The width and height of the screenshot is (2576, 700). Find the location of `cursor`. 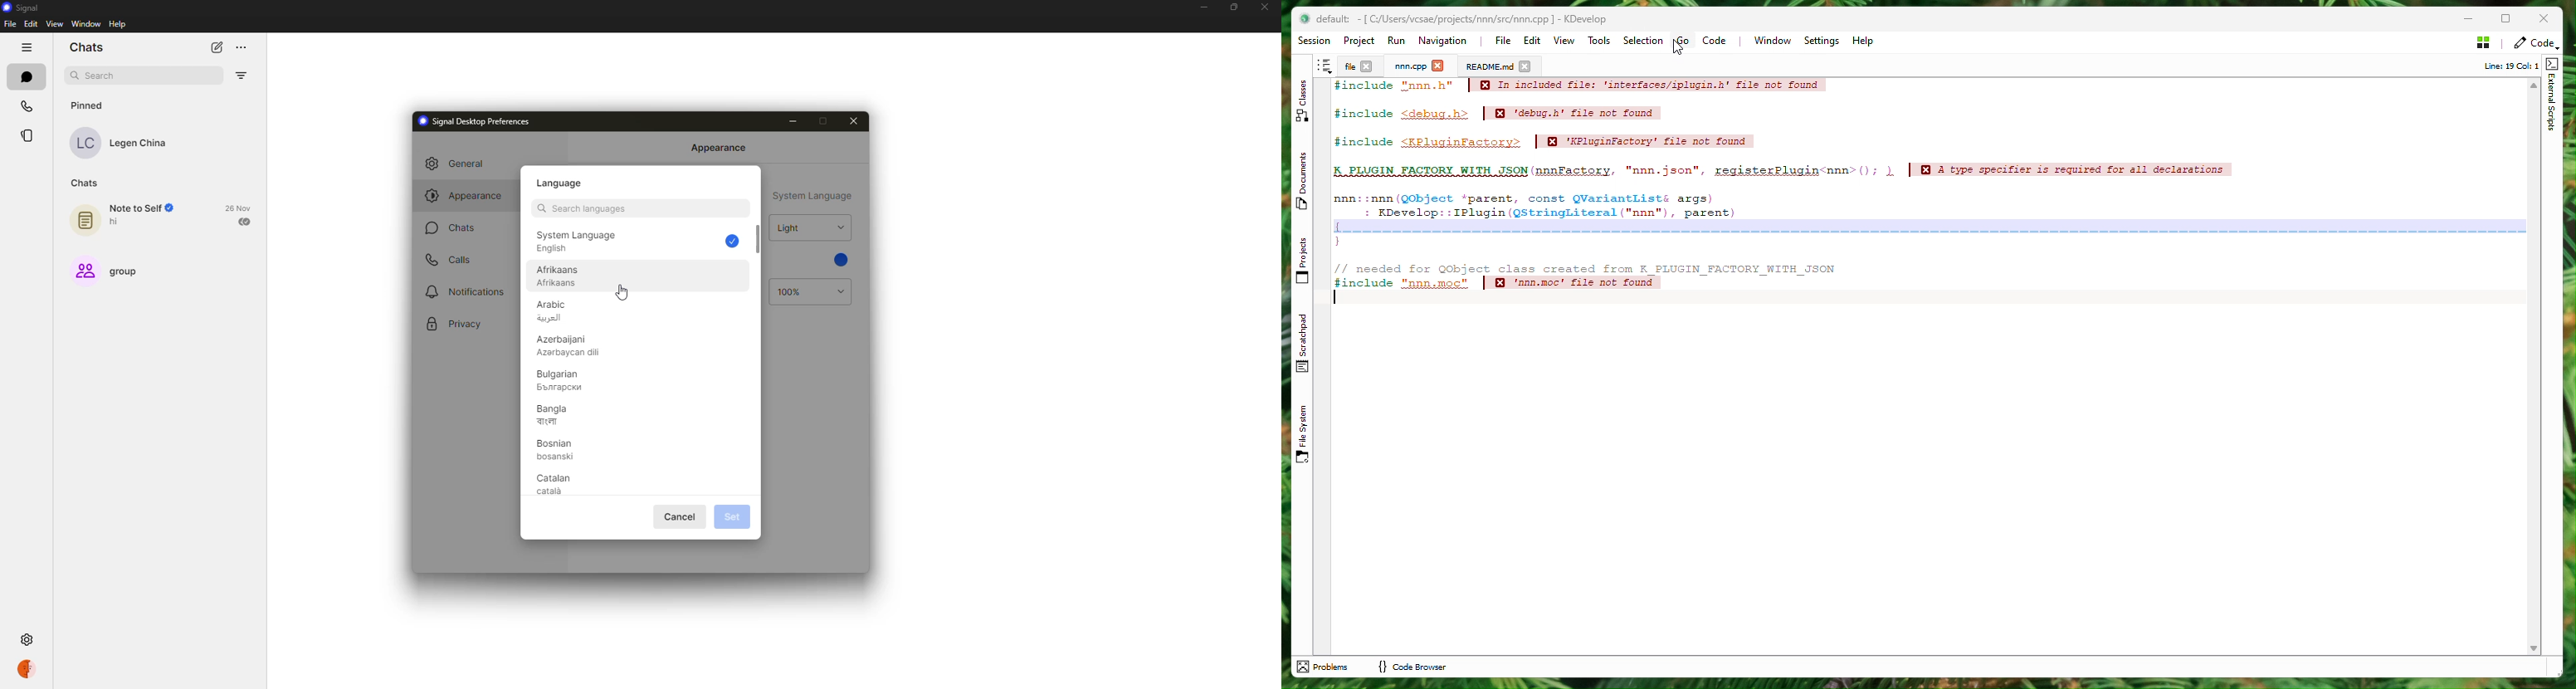

cursor is located at coordinates (623, 292).